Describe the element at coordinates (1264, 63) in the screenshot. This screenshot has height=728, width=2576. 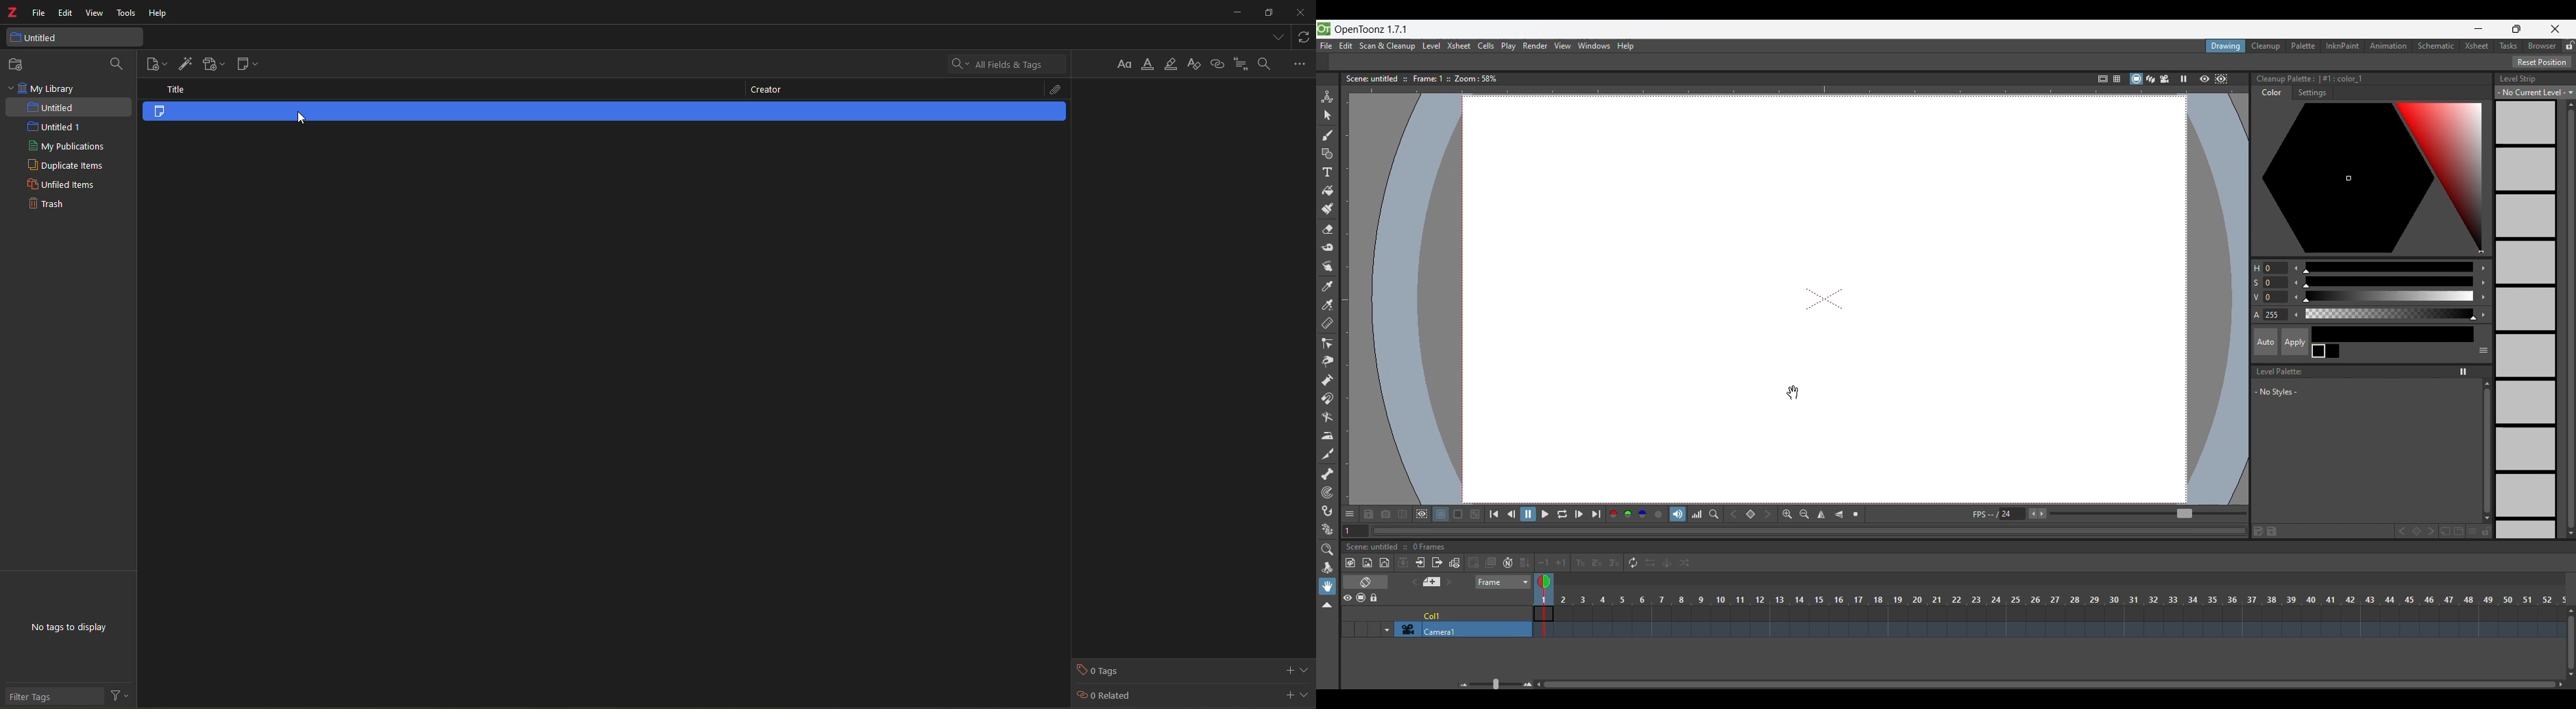
I see `find and replace` at that location.